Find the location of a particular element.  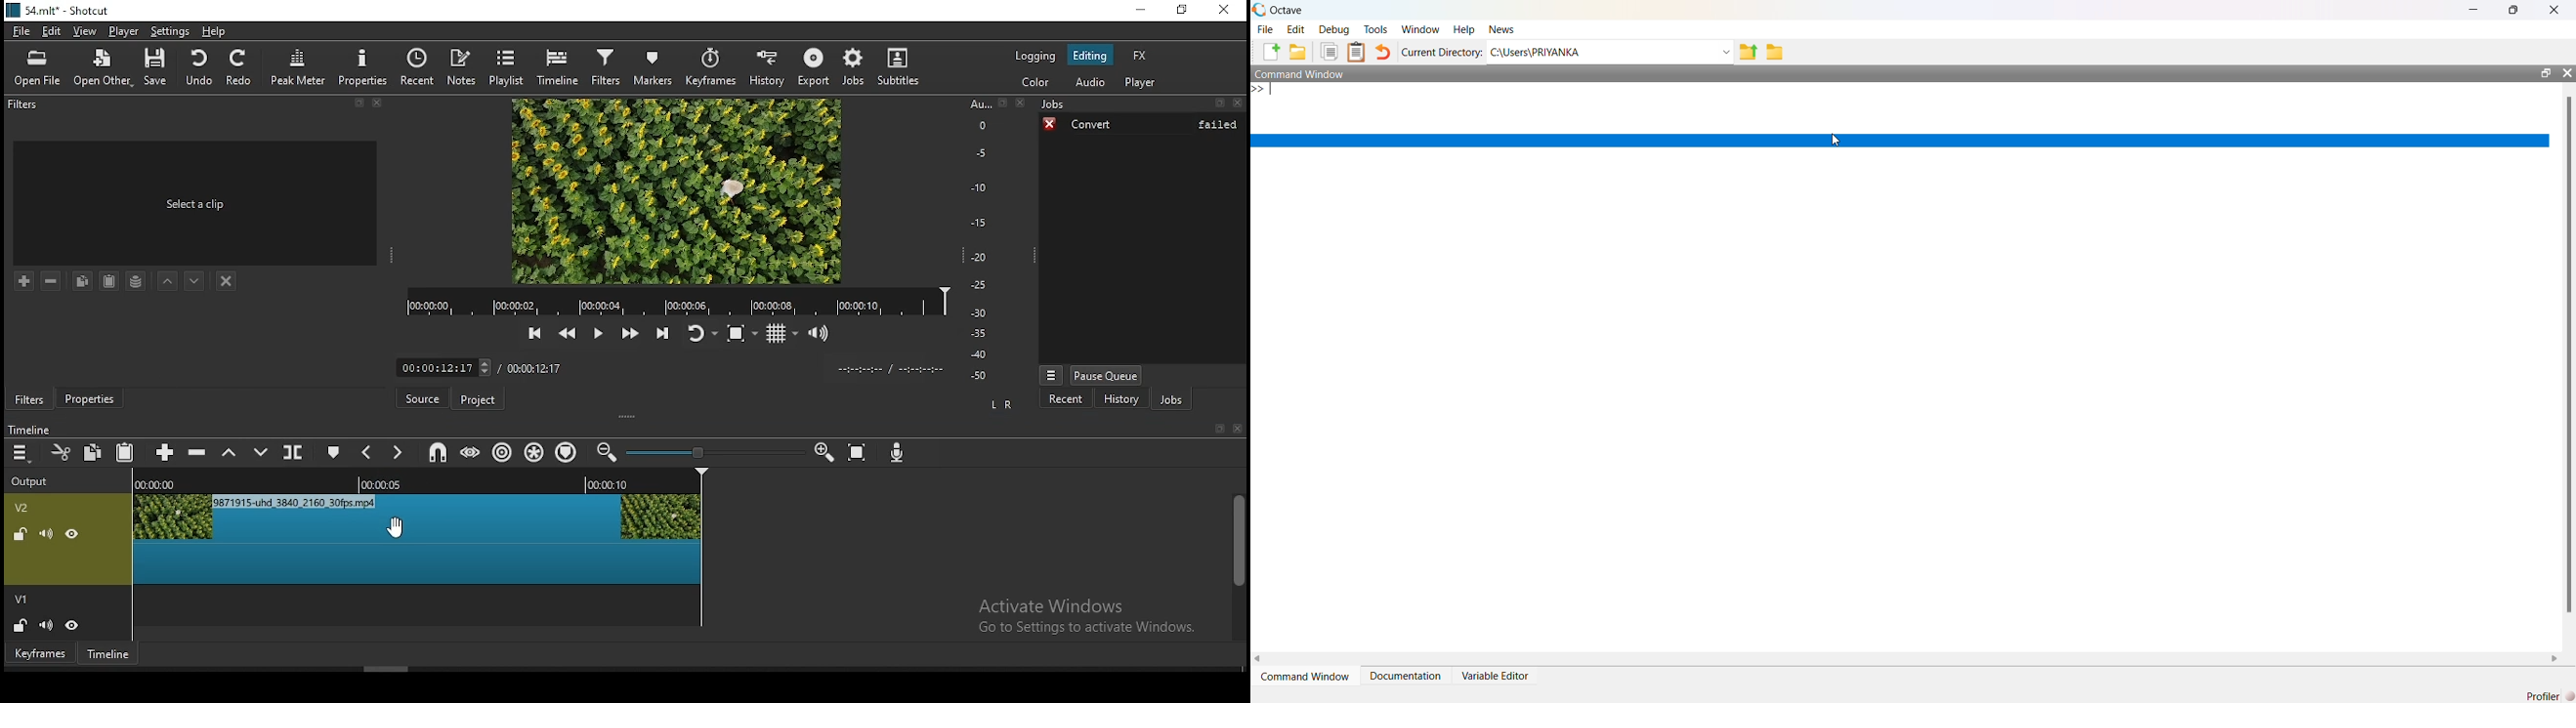

export is located at coordinates (812, 66).